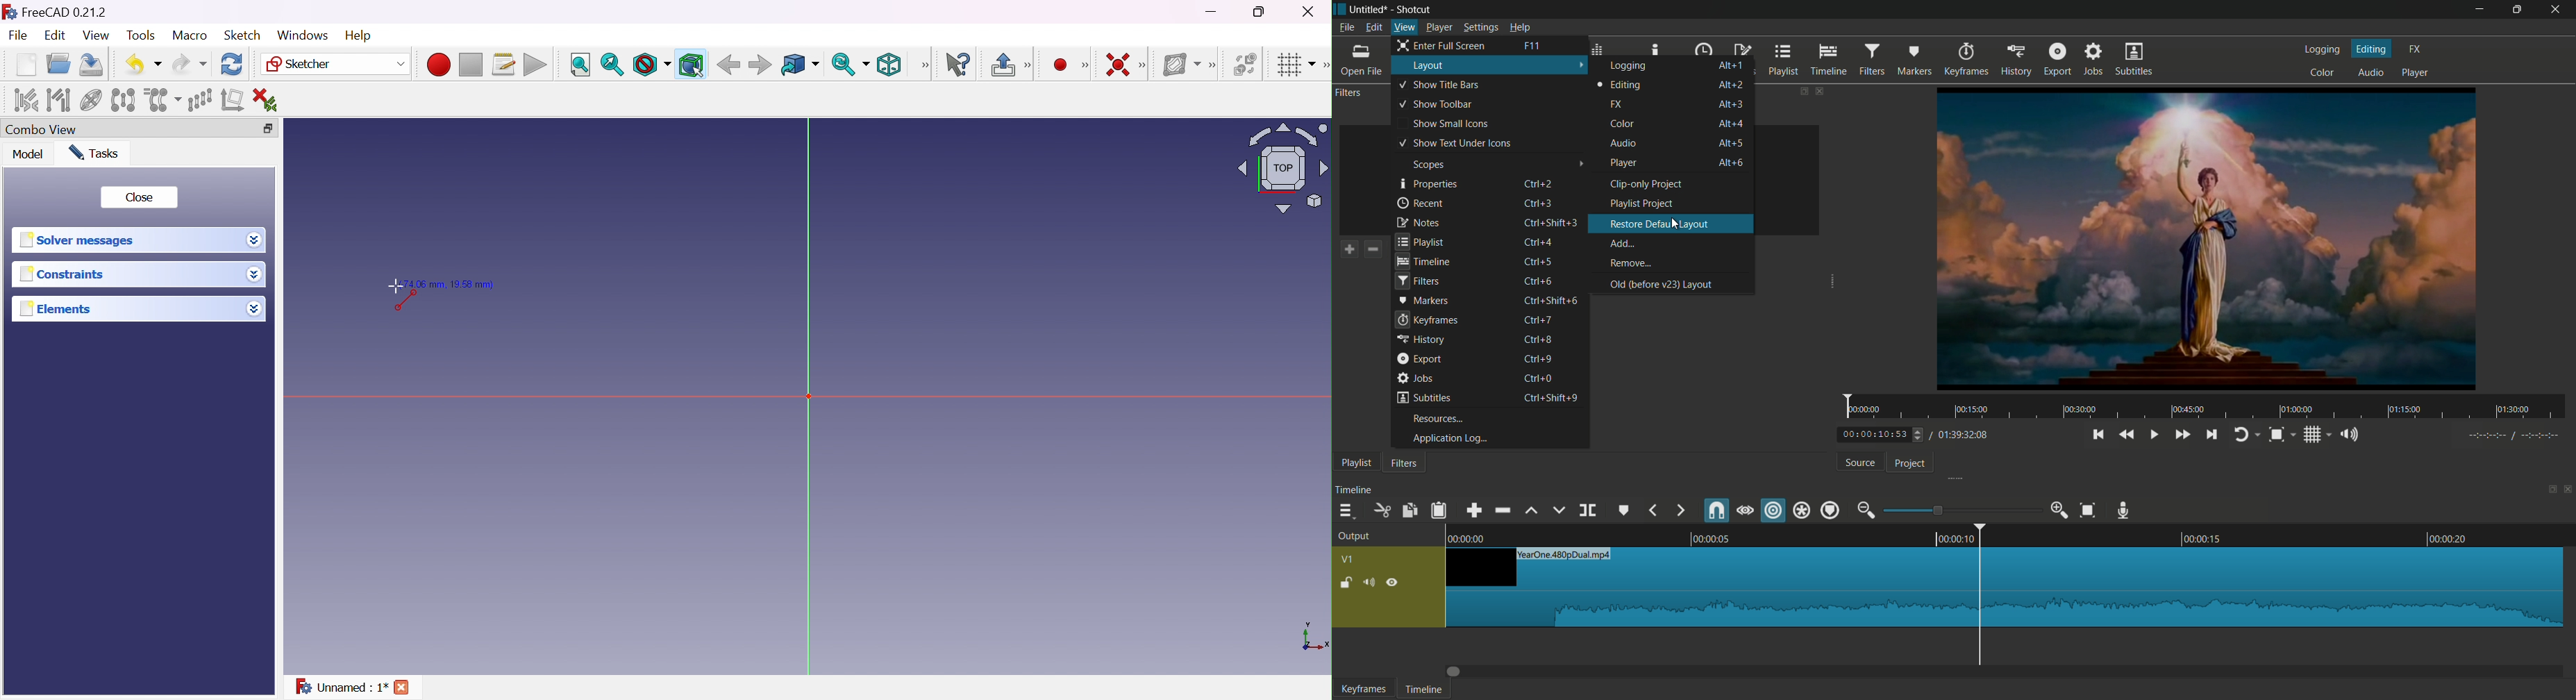 This screenshot has height=700, width=2576. I want to click on Restore down, so click(1261, 12).